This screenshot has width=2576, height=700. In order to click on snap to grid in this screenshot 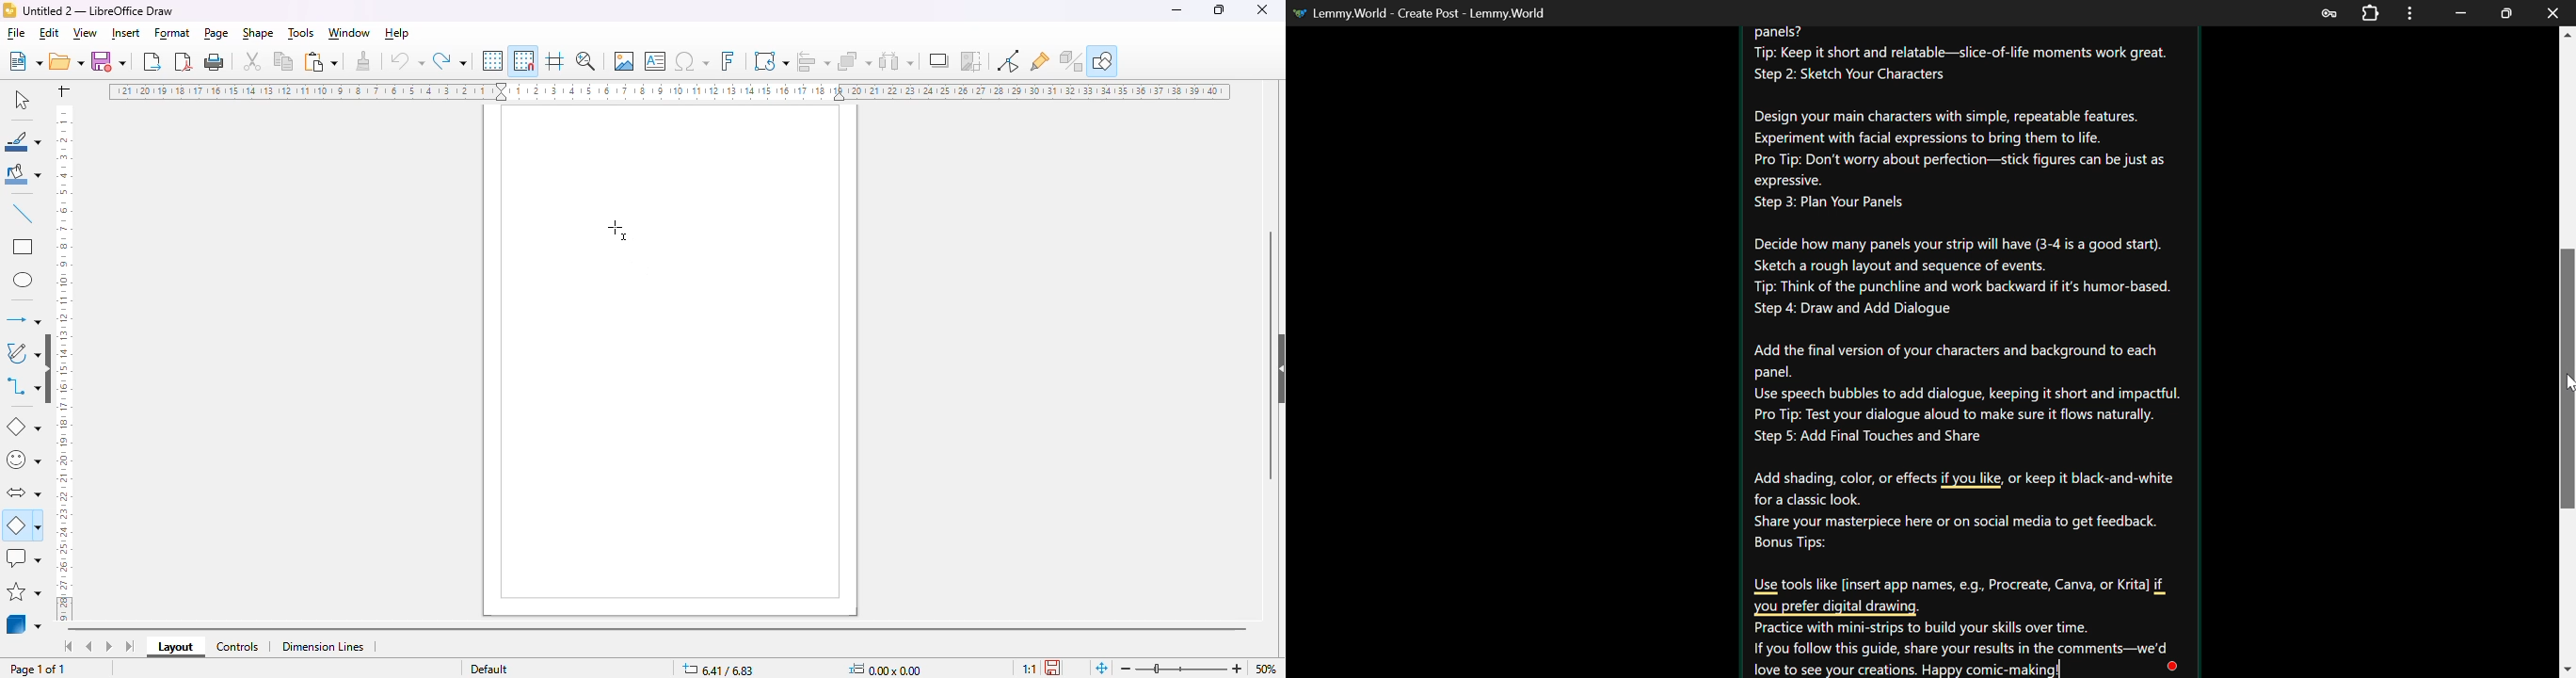, I will do `click(524, 60)`.